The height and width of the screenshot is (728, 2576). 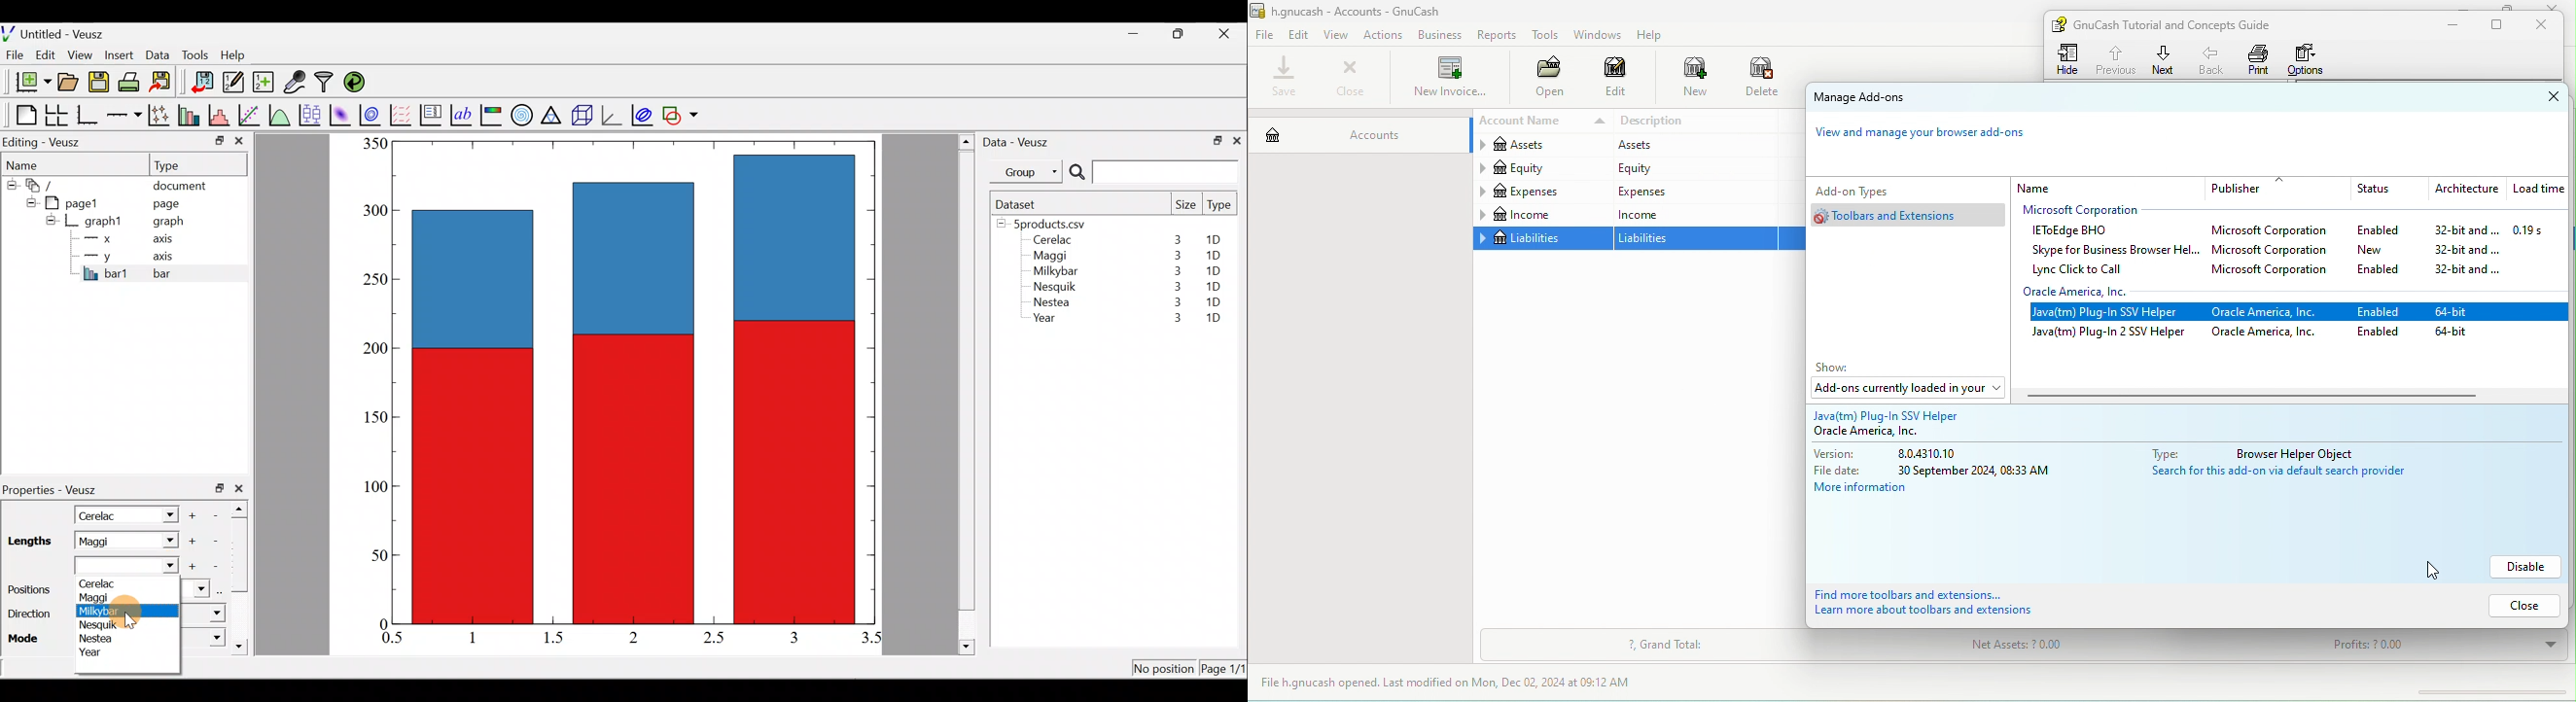 I want to click on 0.19s, so click(x=2539, y=230).